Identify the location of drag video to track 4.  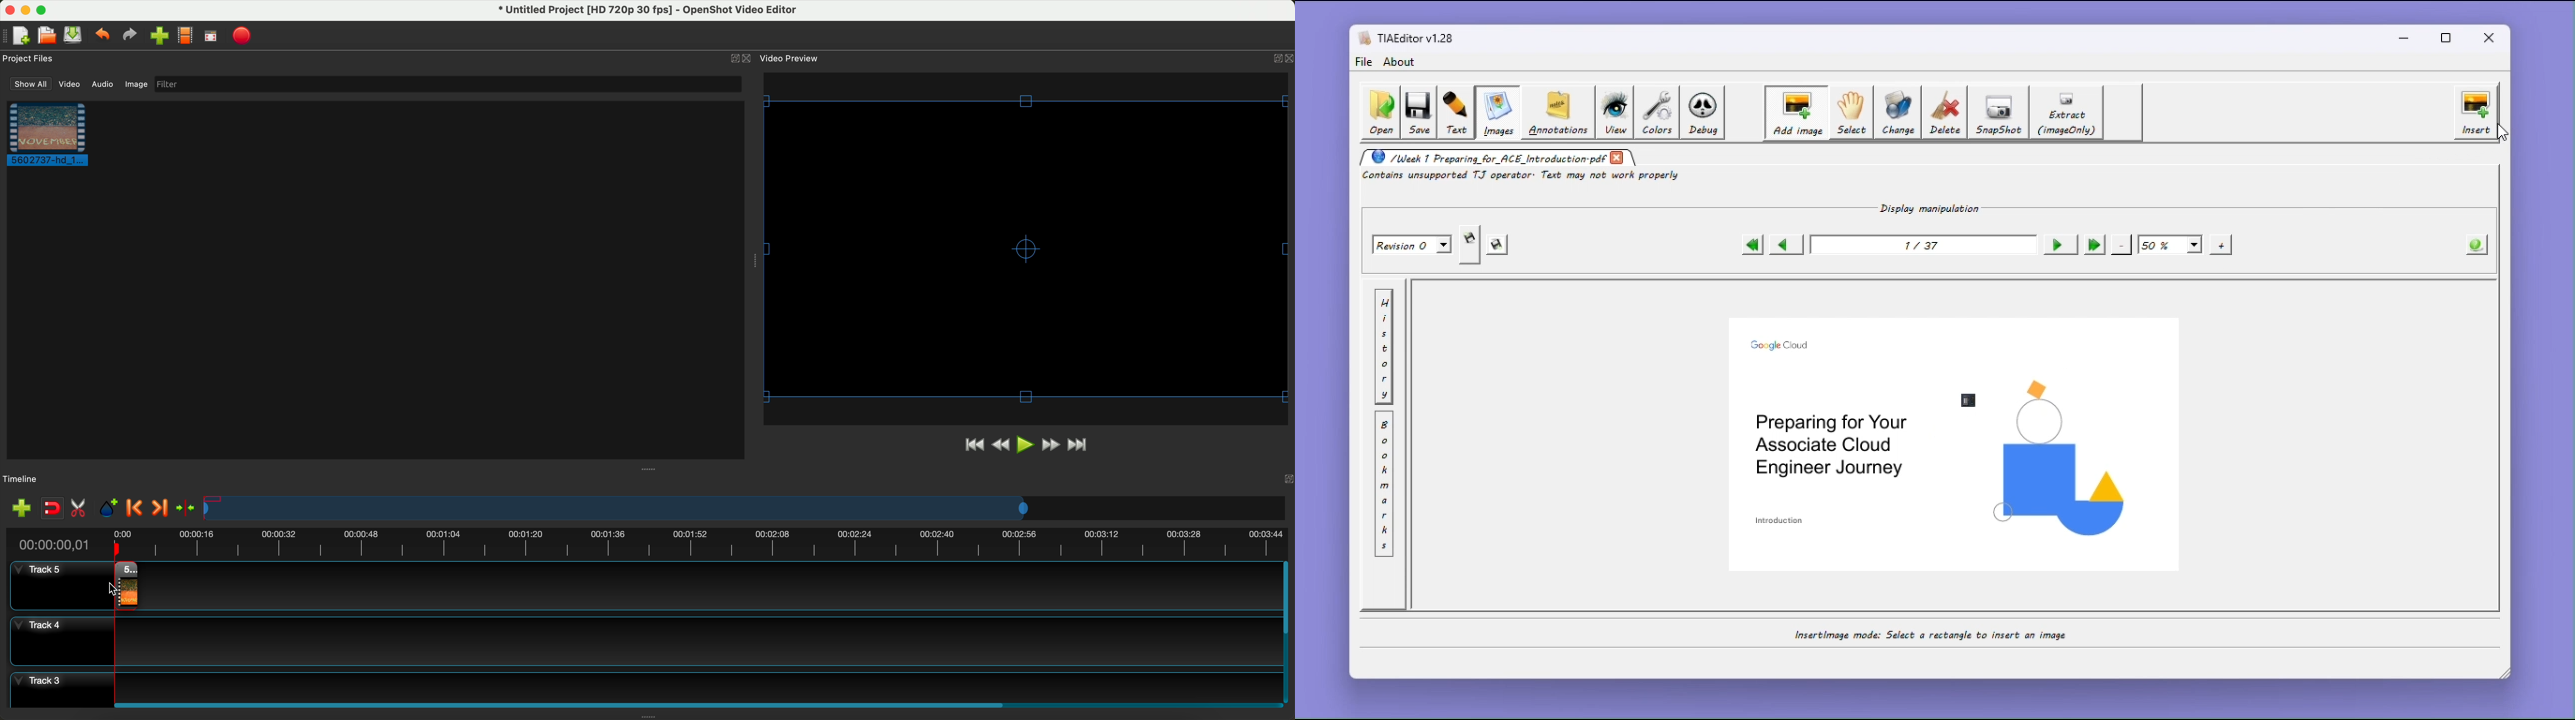
(124, 586).